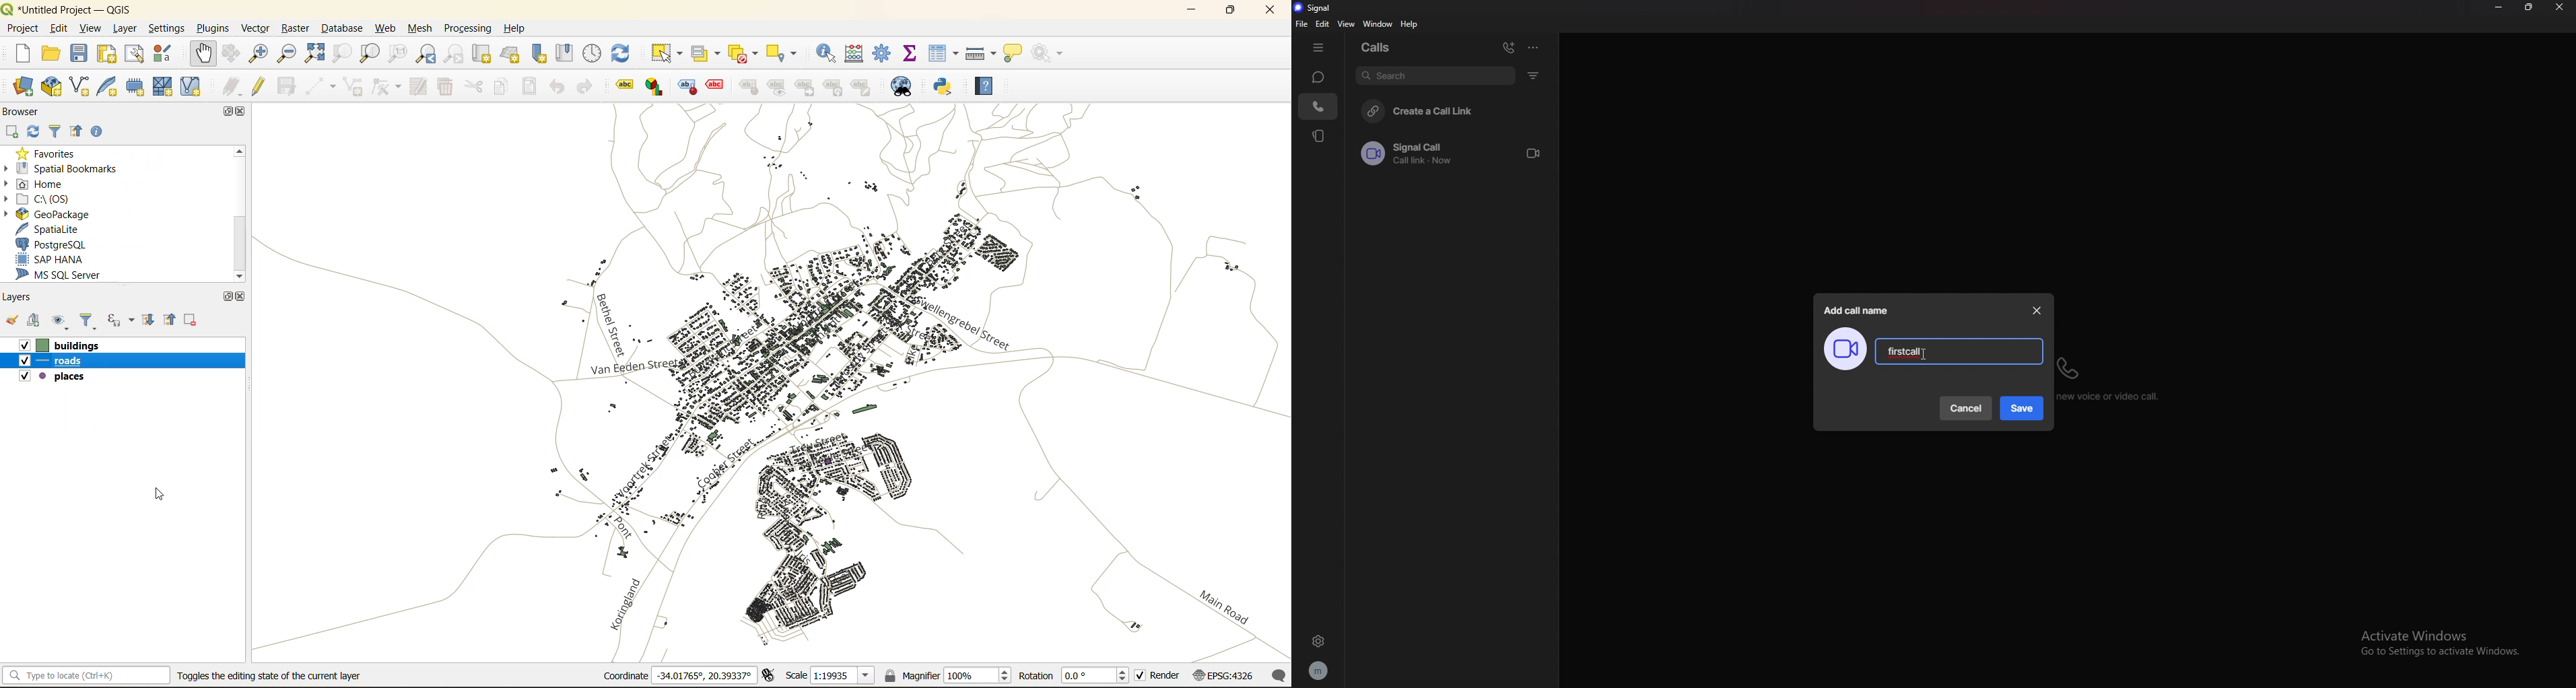 The height and width of the screenshot is (700, 2576). Describe the element at coordinates (455, 54) in the screenshot. I see `zoom next` at that location.